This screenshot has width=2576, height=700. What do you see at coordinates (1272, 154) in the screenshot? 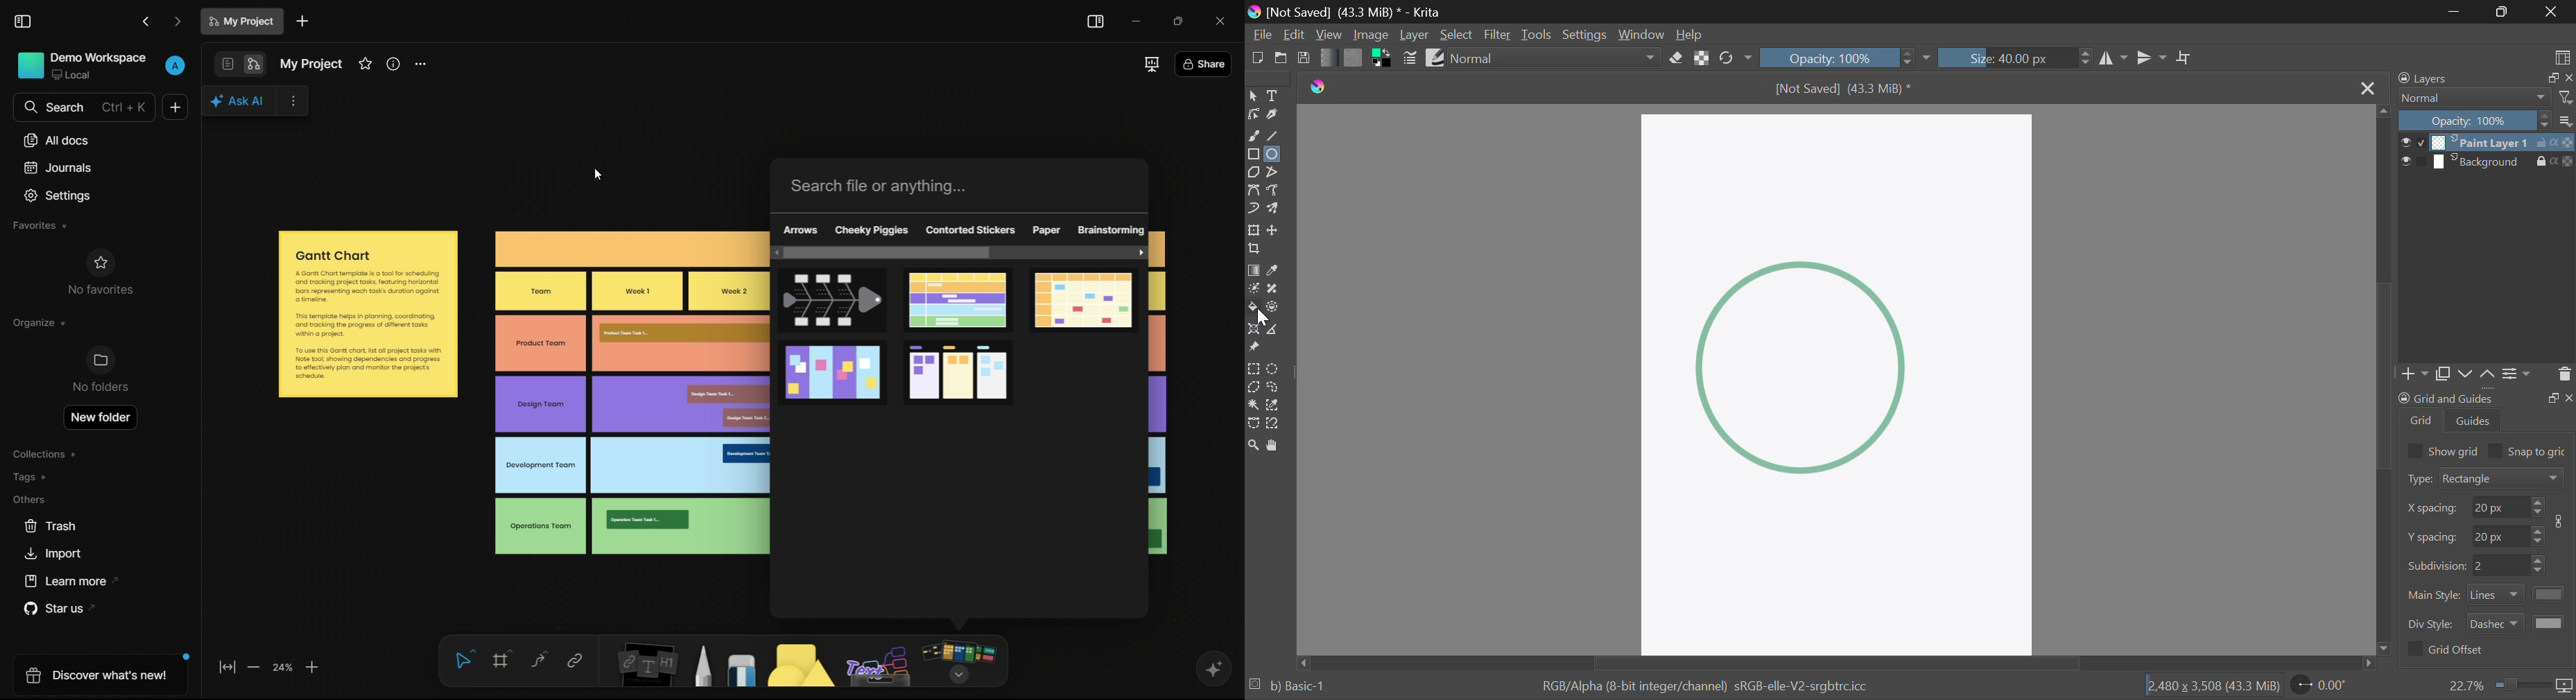
I see `Ellipses Selected ` at bounding box center [1272, 154].